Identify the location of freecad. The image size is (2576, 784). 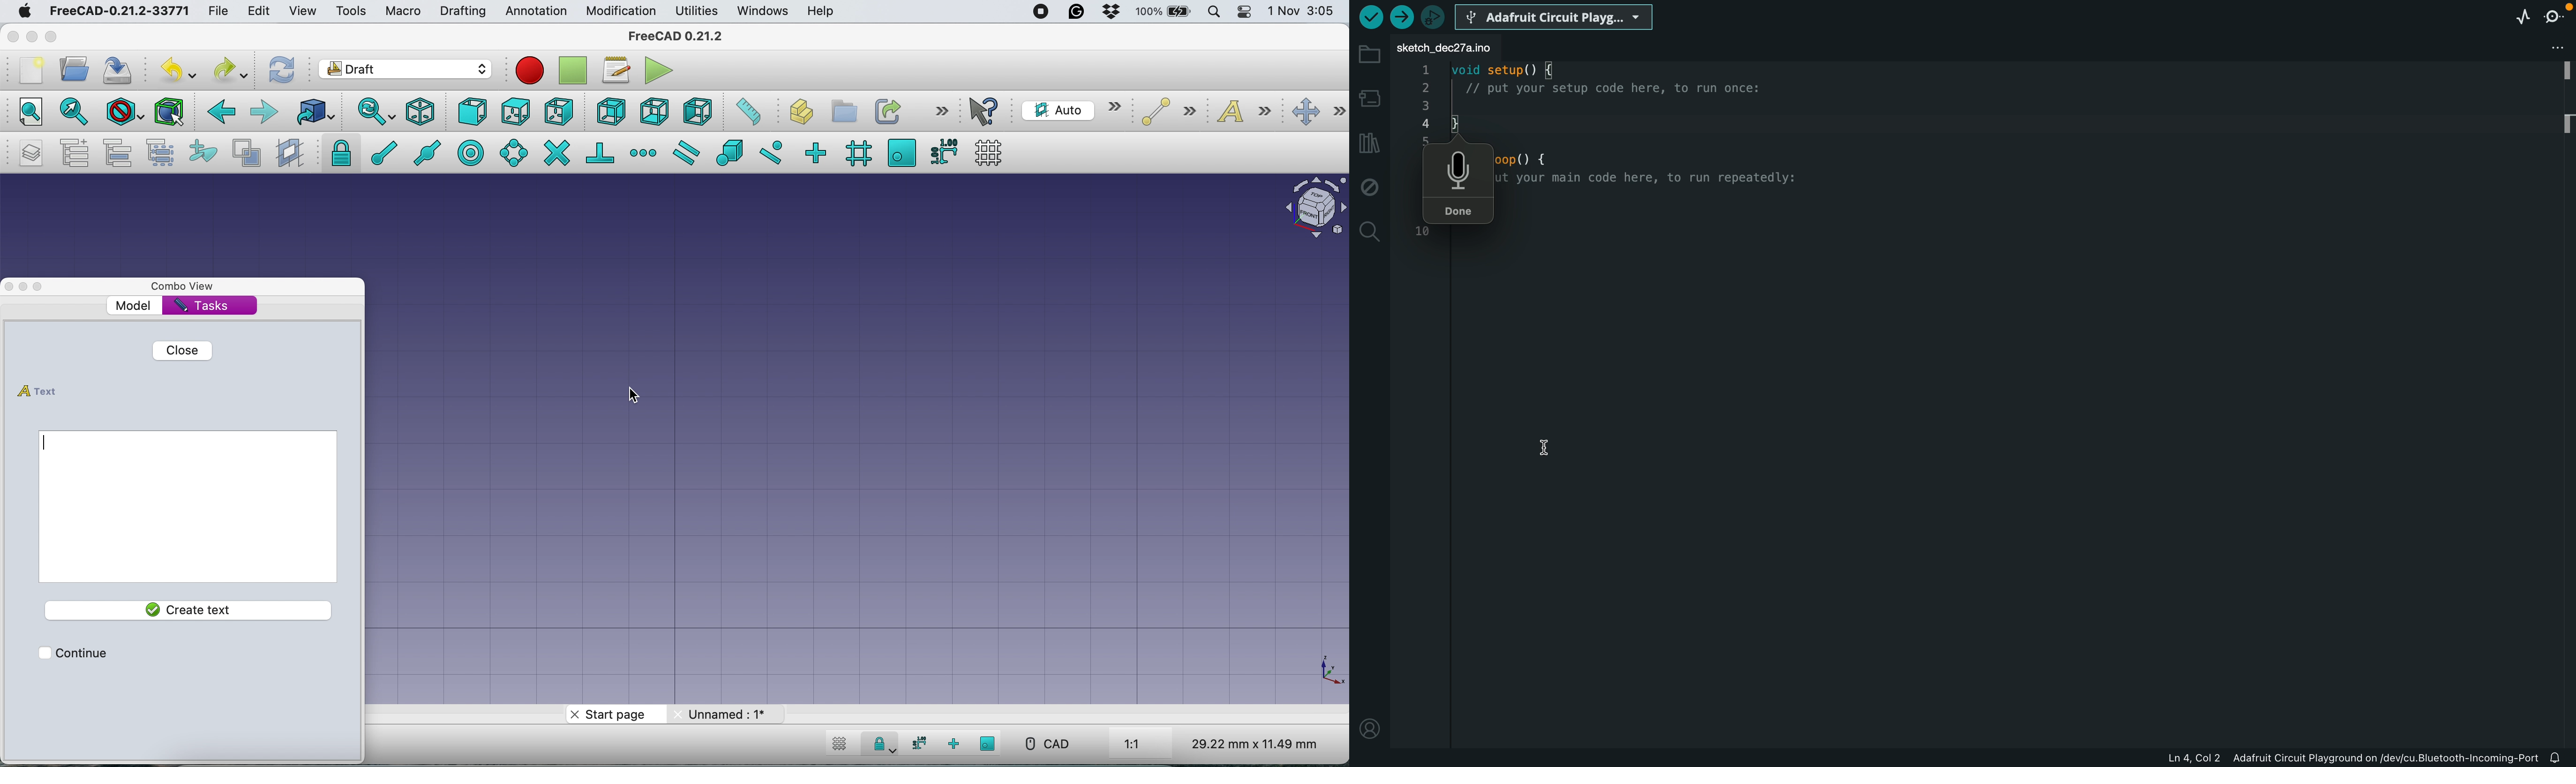
(681, 37).